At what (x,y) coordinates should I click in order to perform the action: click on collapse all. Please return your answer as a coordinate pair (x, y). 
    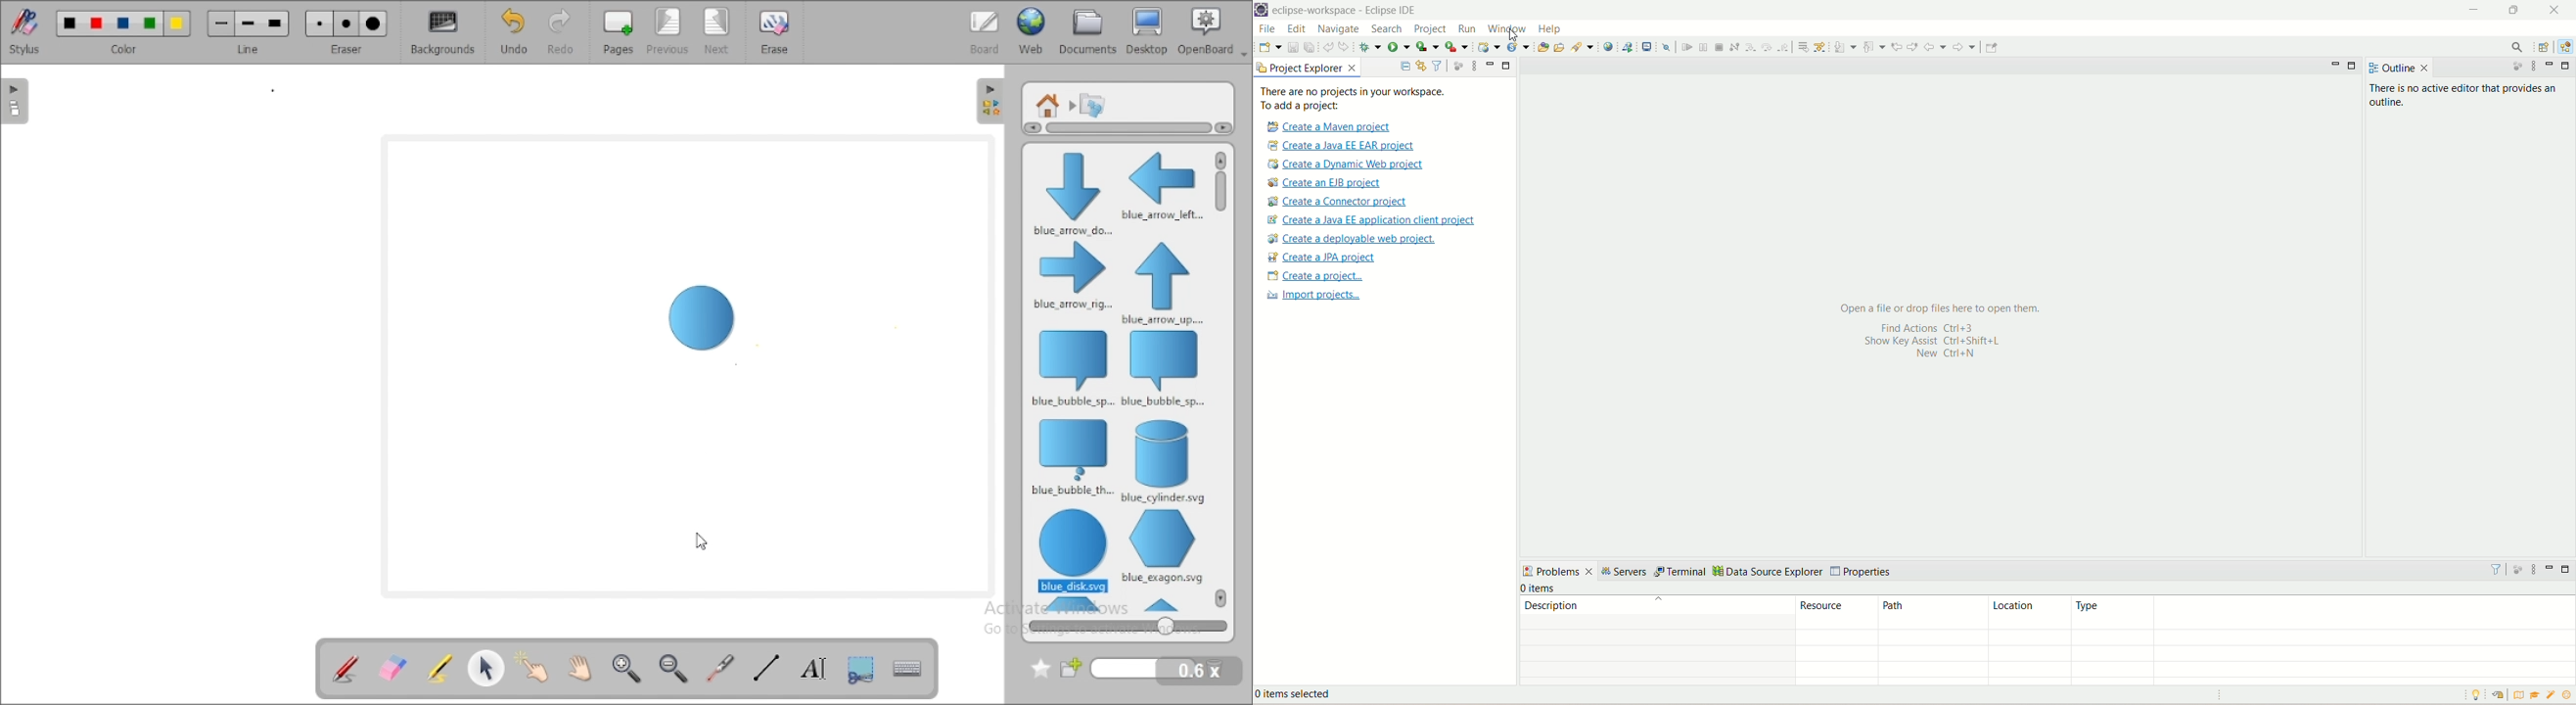
    Looking at the image, I should click on (1405, 67).